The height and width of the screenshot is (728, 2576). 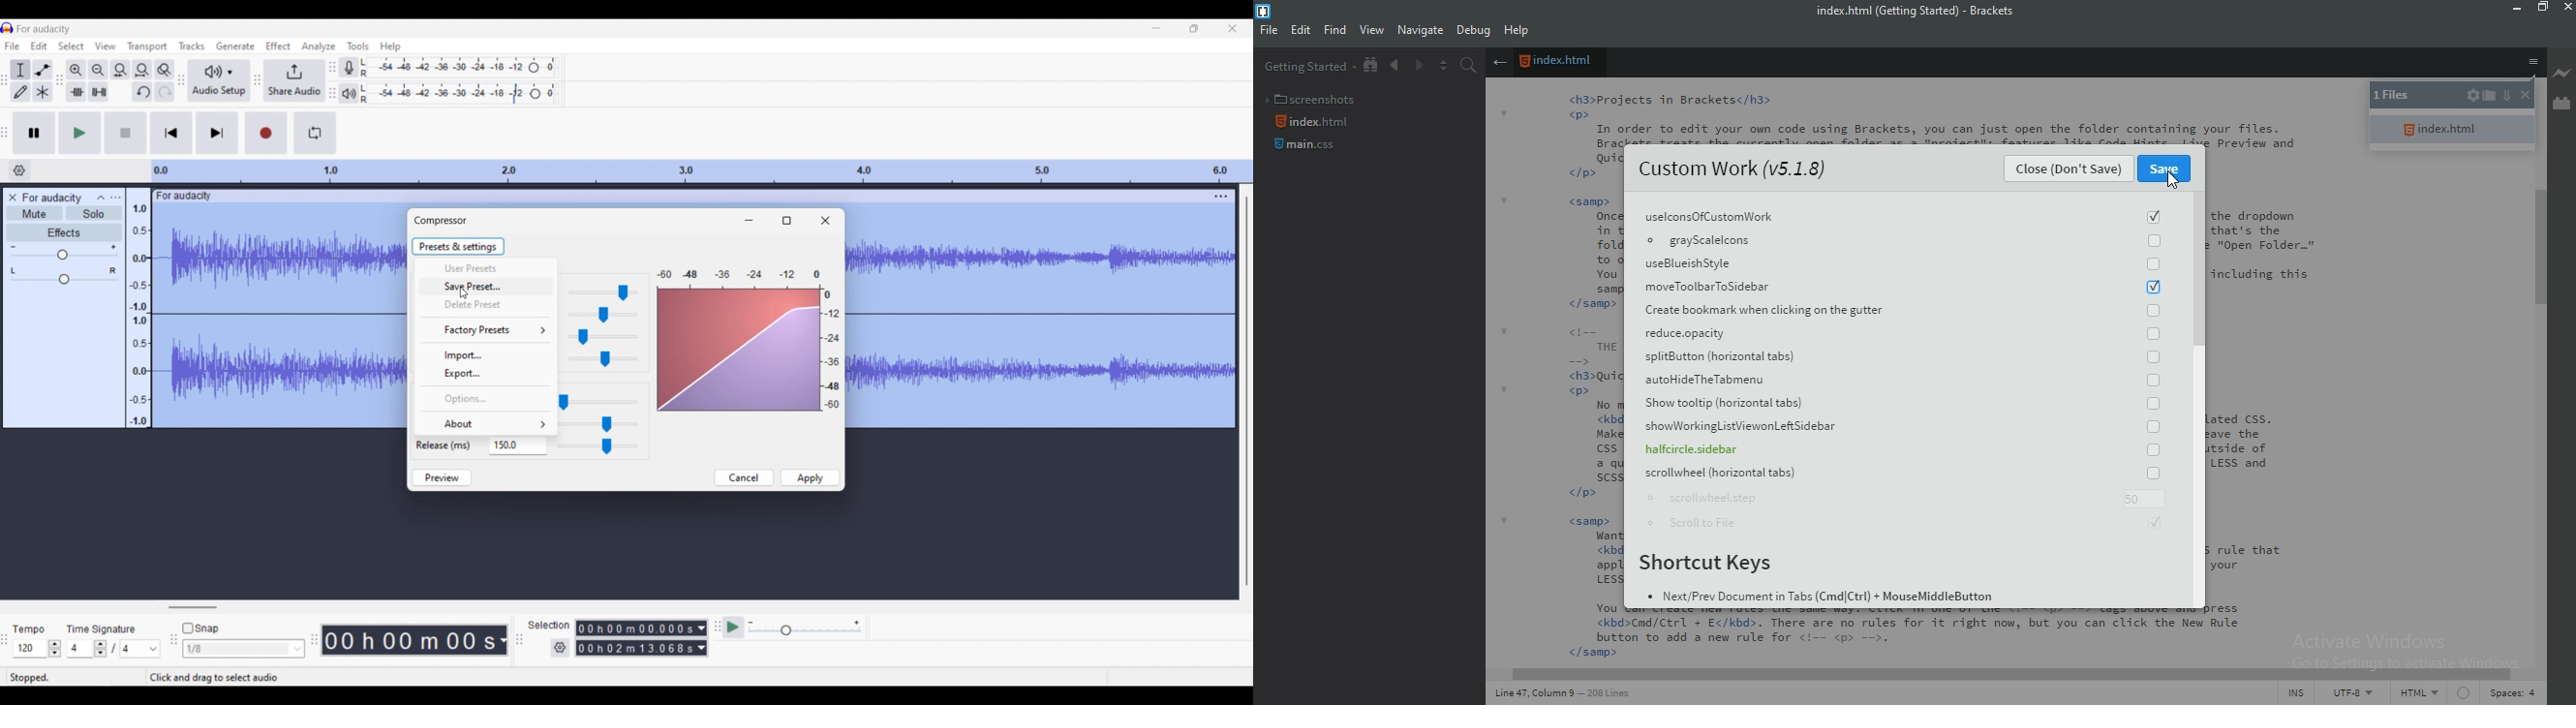 I want to click on Fit selection to width, so click(x=121, y=70).